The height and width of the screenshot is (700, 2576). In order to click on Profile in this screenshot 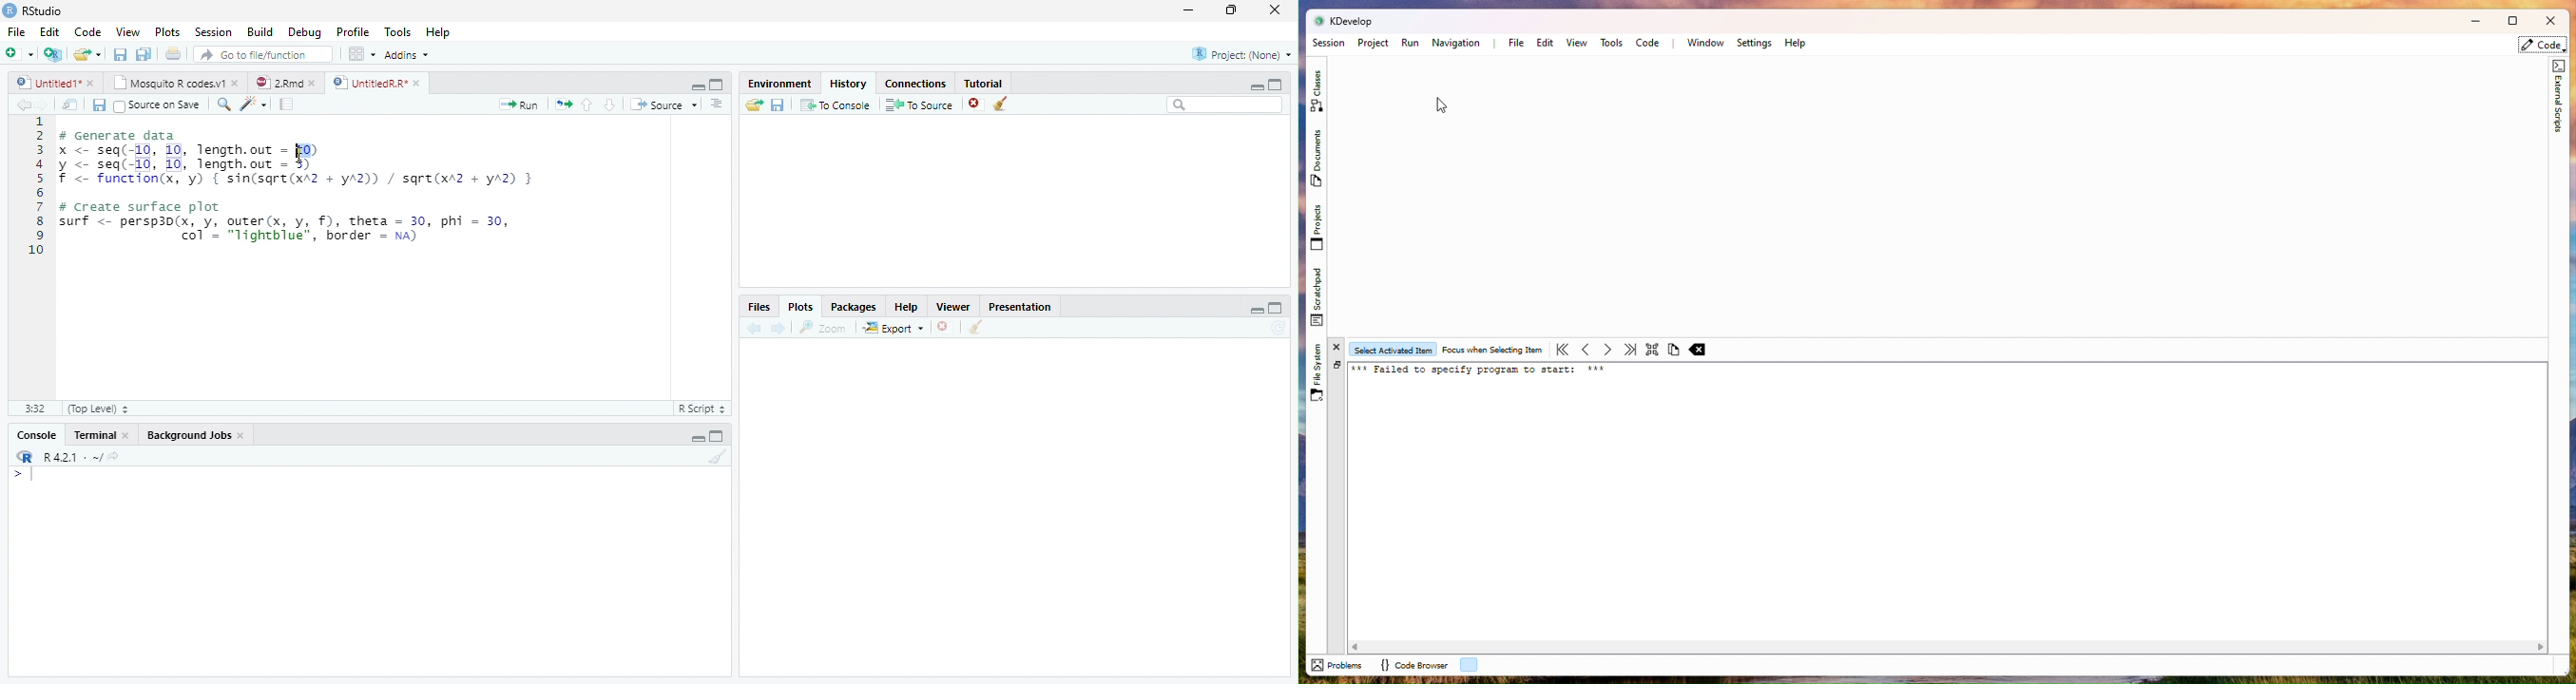, I will do `click(354, 31)`.